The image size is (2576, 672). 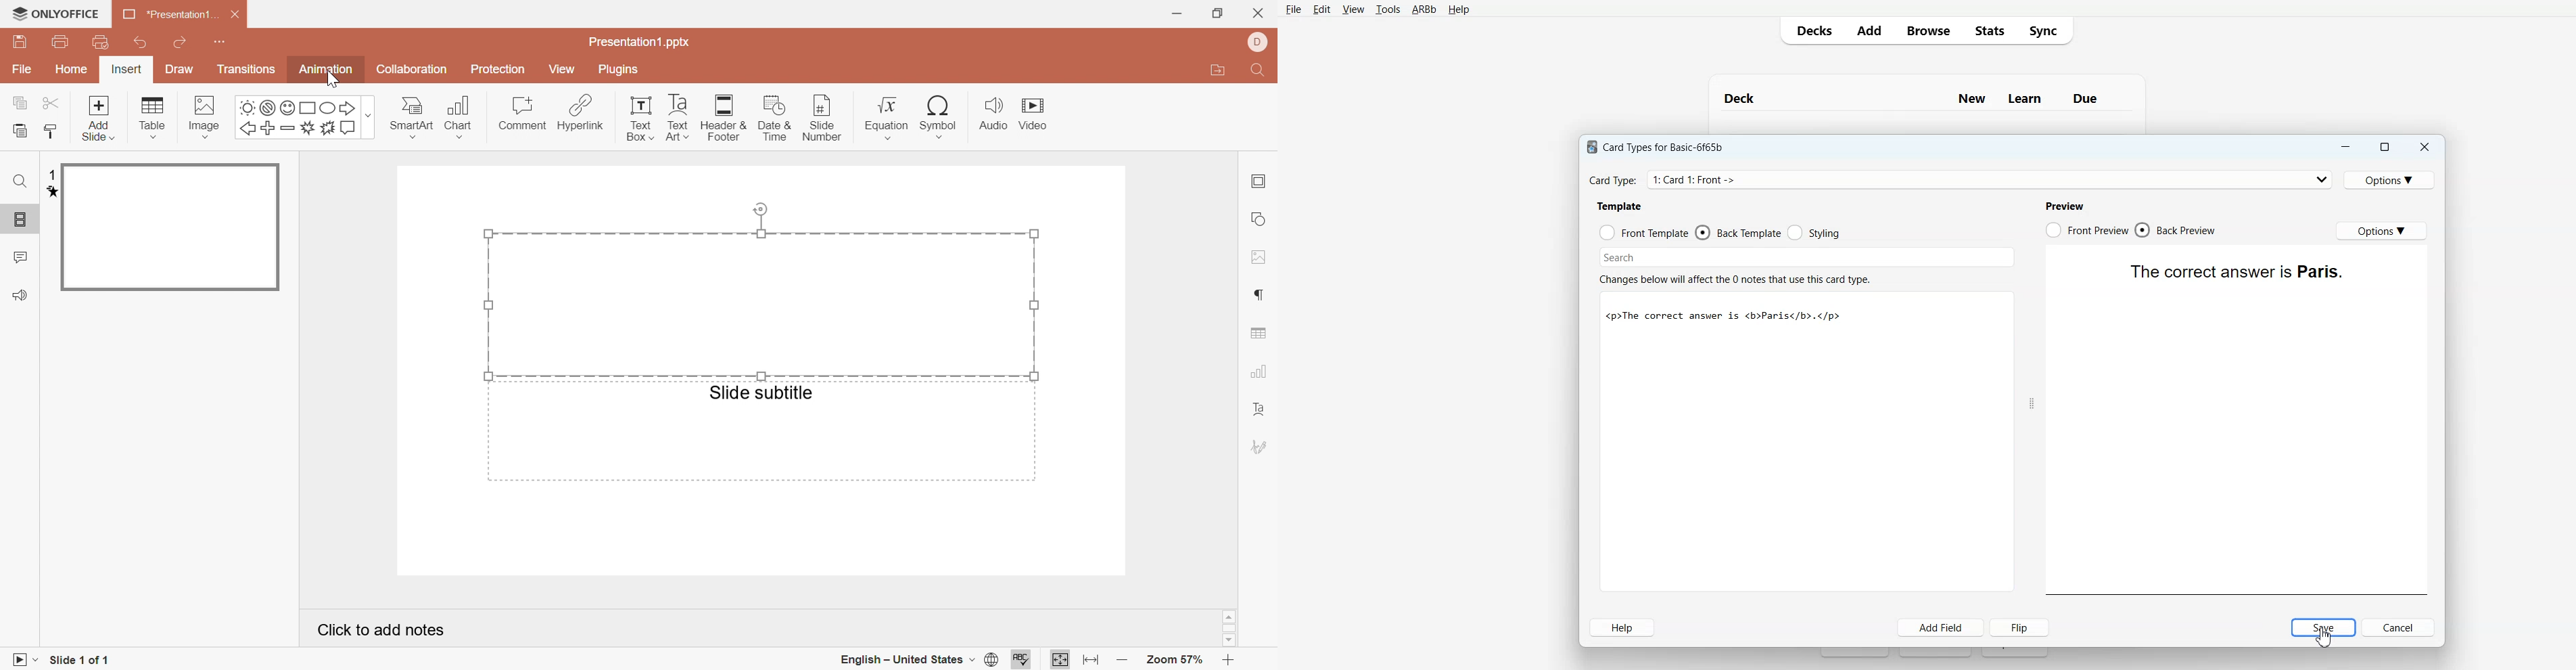 What do you see at coordinates (2382, 231) in the screenshot?
I see `Options` at bounding box center [2382, 231].